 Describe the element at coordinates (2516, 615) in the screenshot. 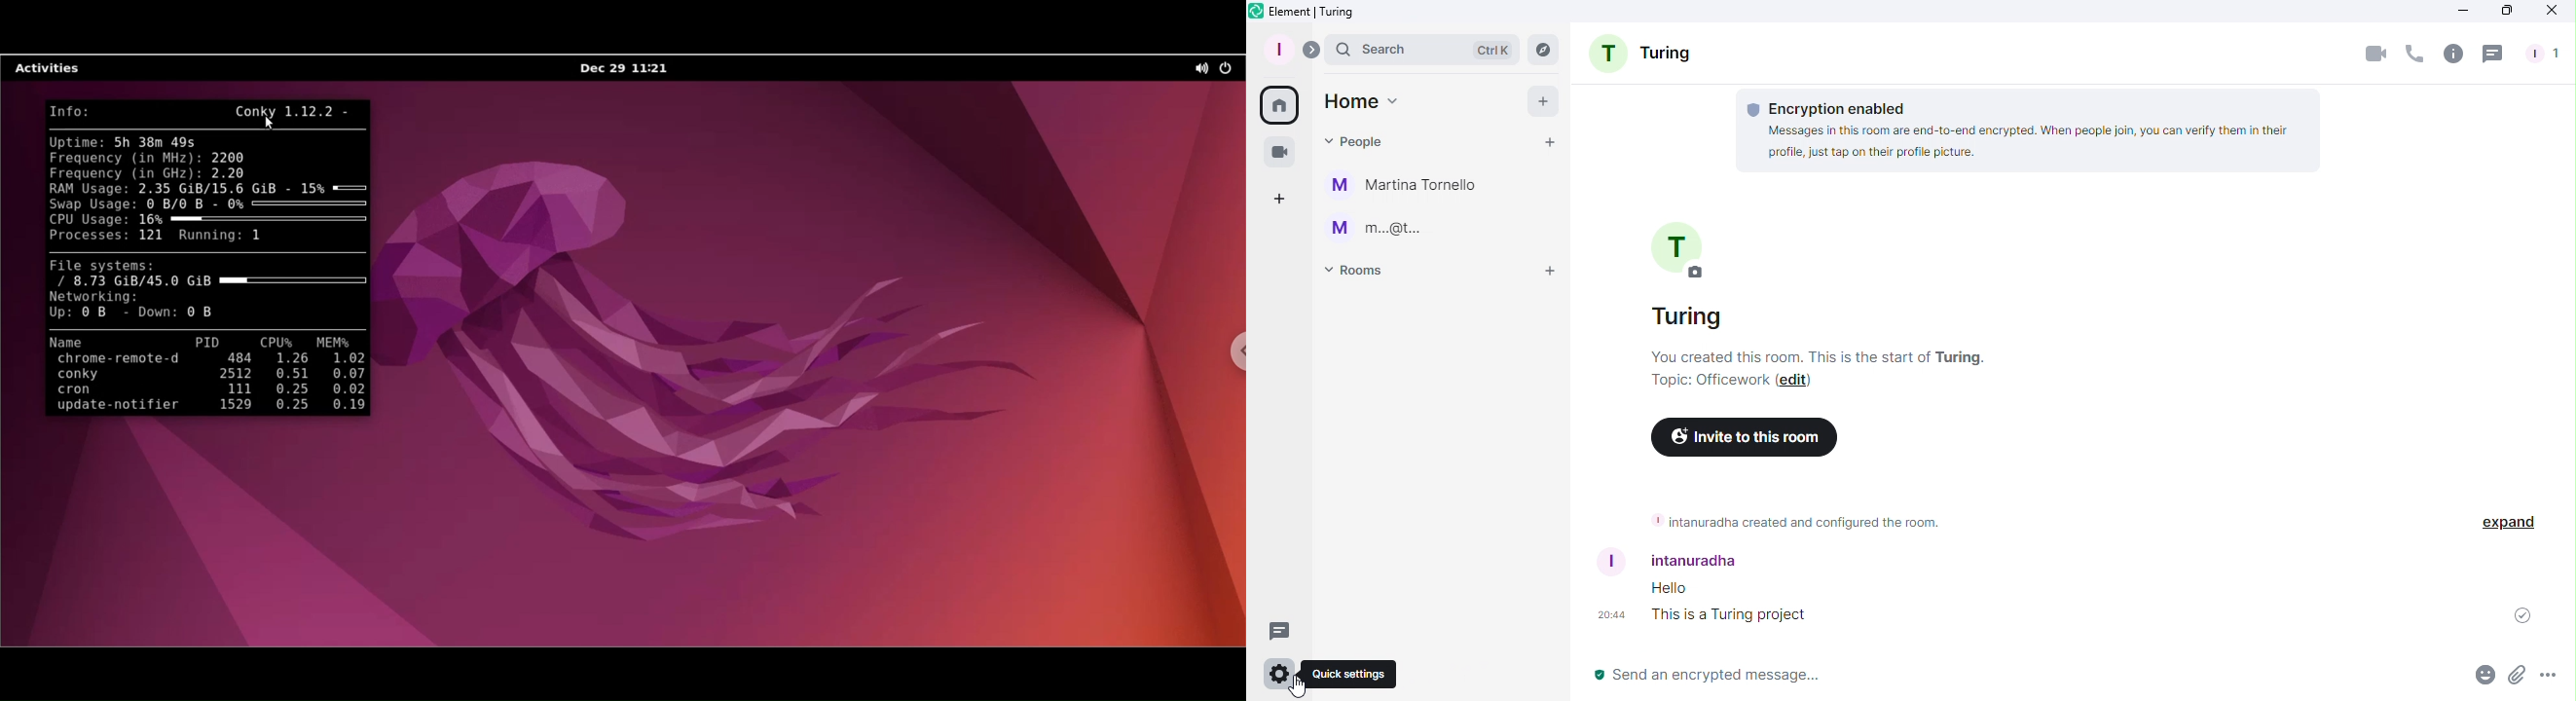

I see `Message sent` at that location.